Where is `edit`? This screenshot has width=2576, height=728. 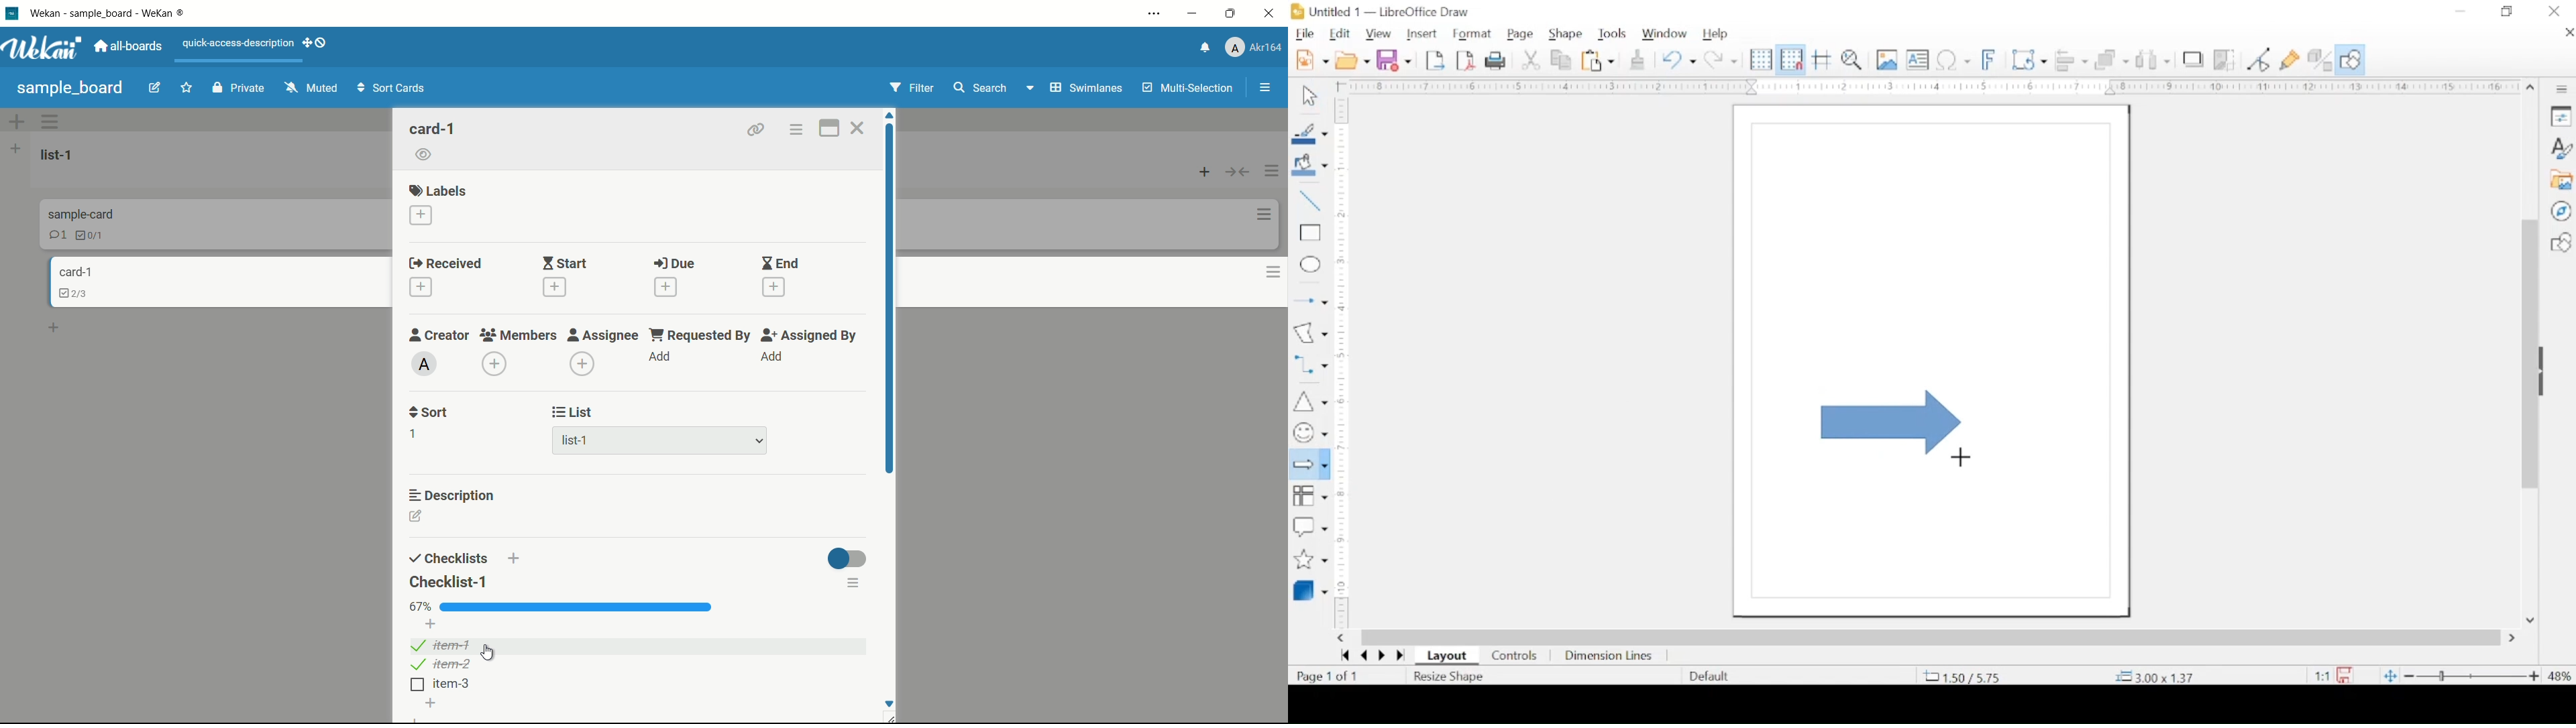 edit is located at coordinates (1341, 34).